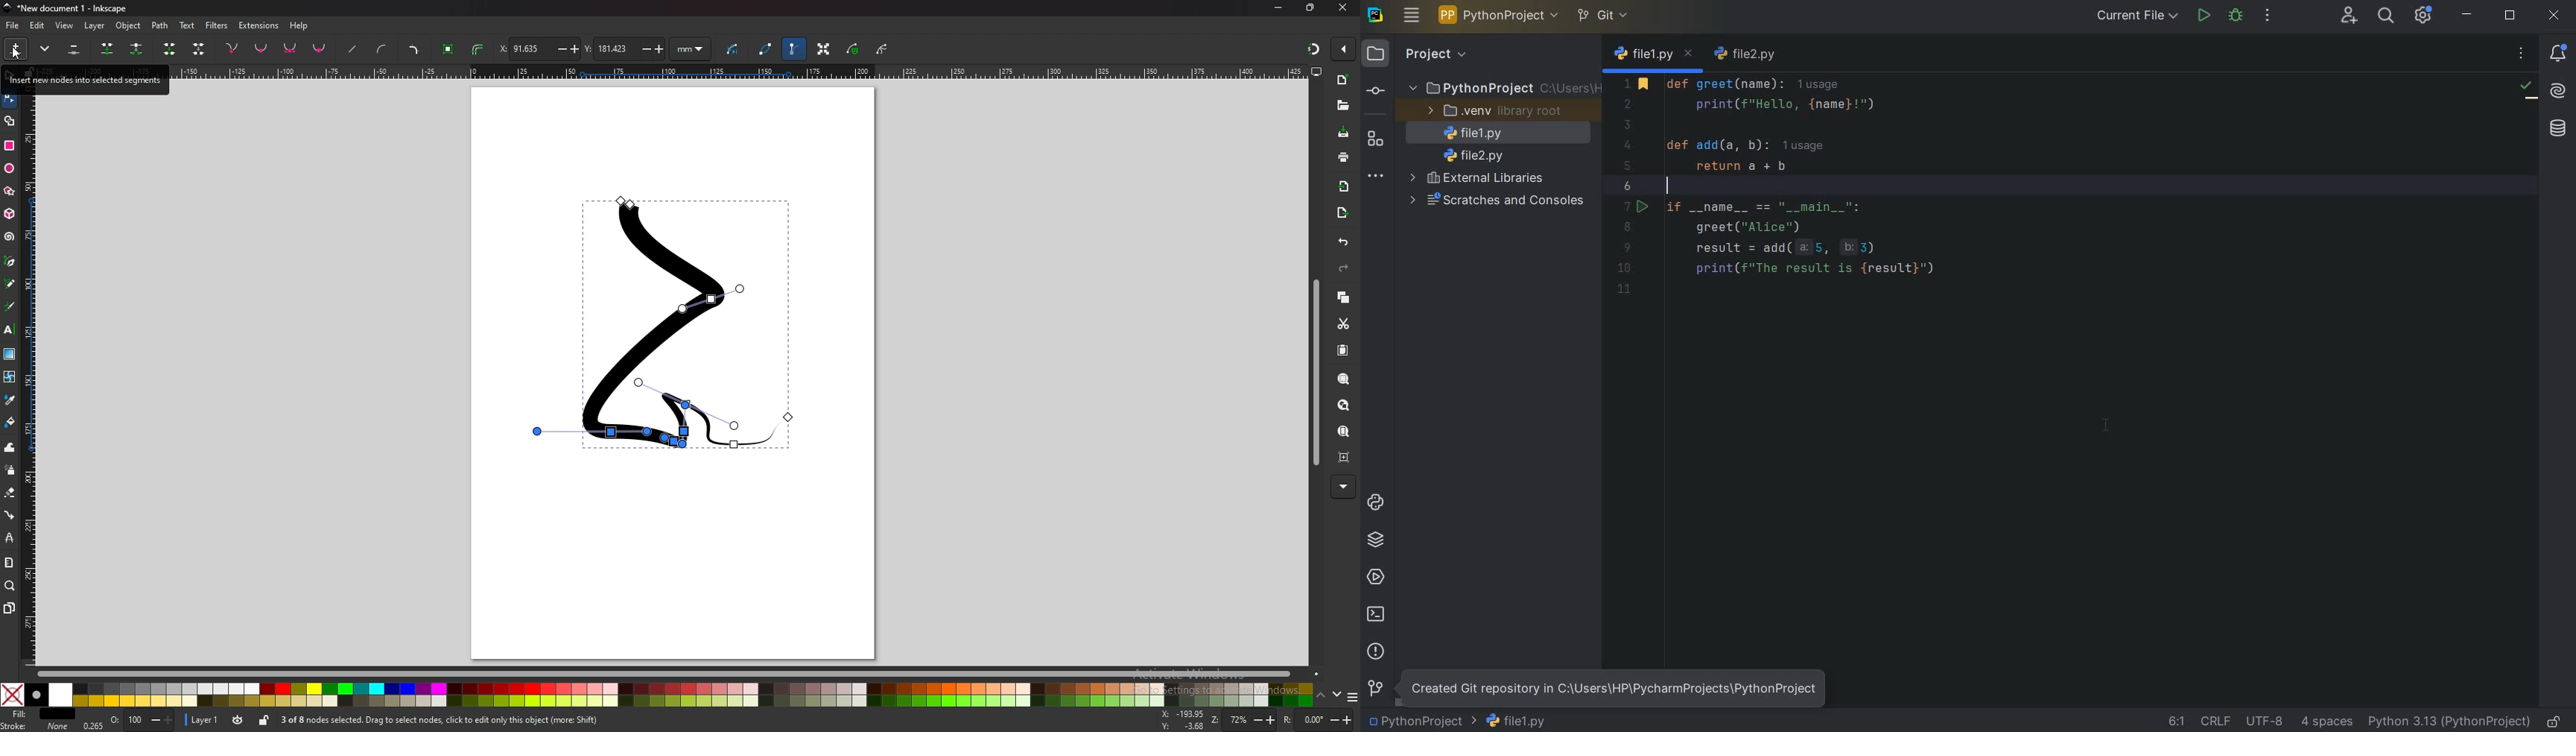  Describe the element at coordinates (1344, 268) in the screenshot. I see `redo` at that location.